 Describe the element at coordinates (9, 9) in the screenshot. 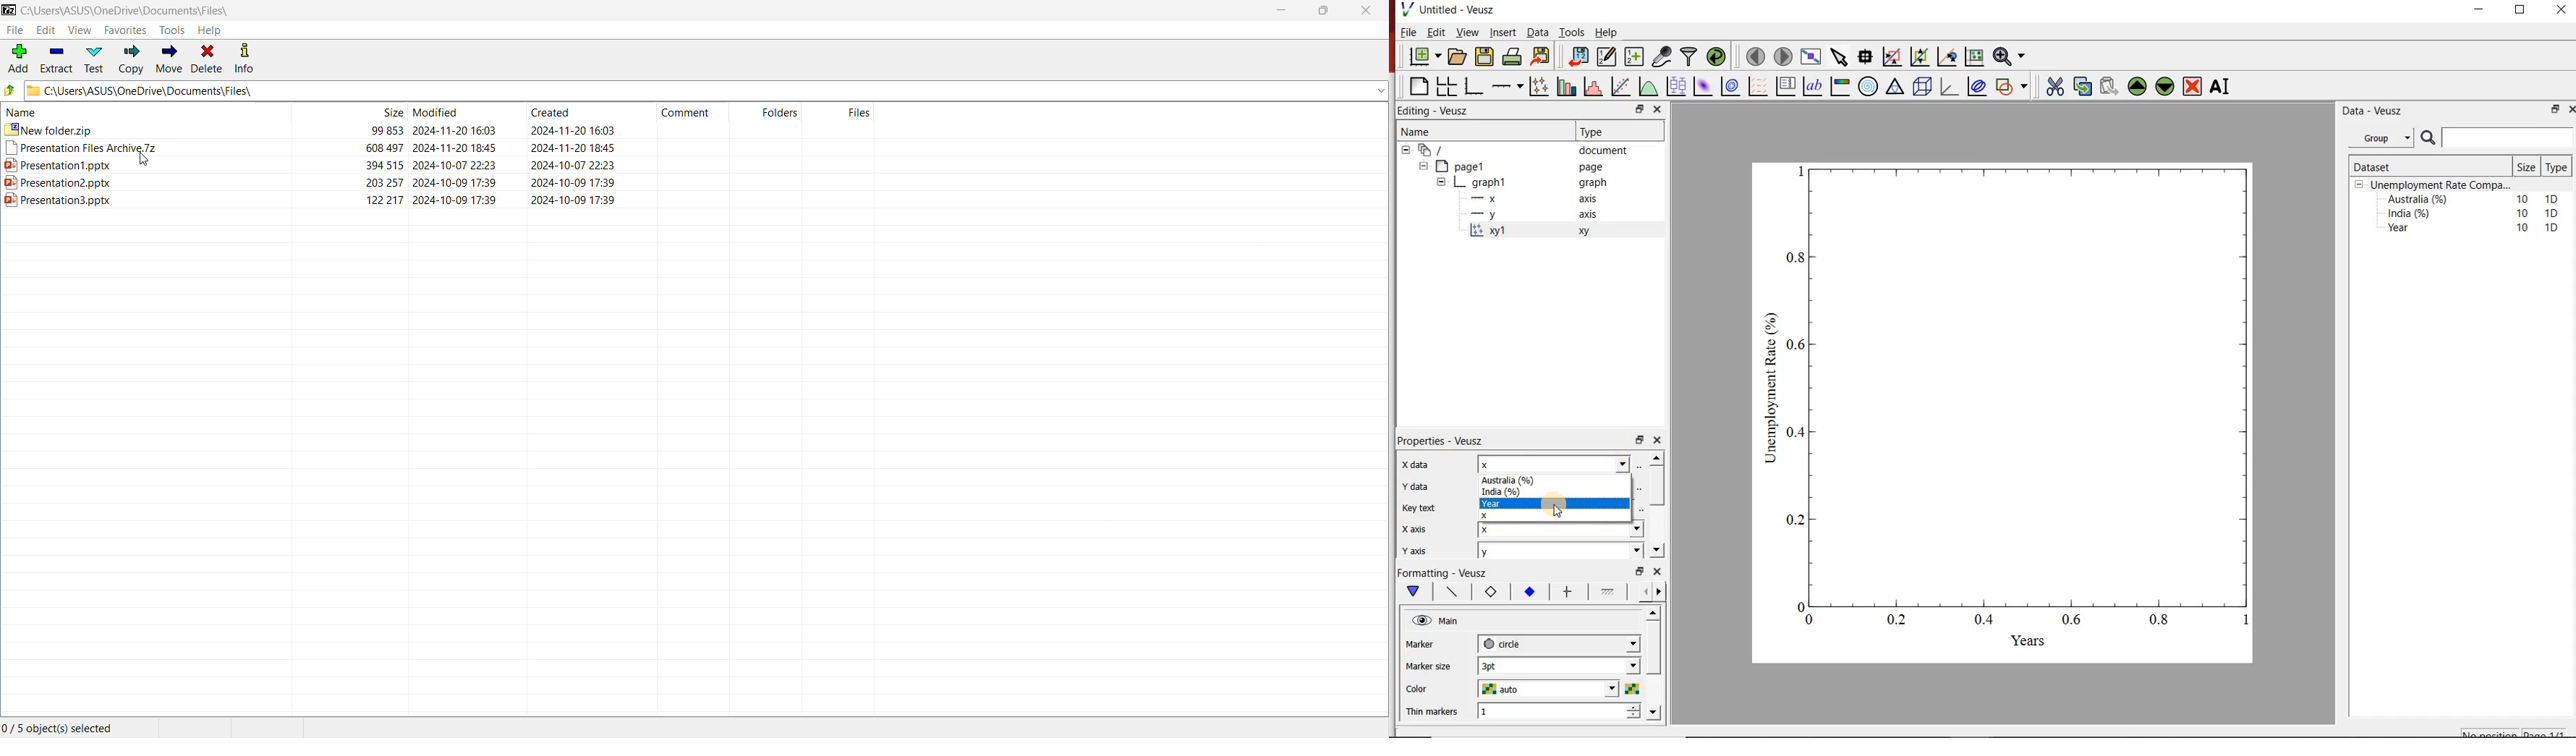

I see `Application Logo` at that location.